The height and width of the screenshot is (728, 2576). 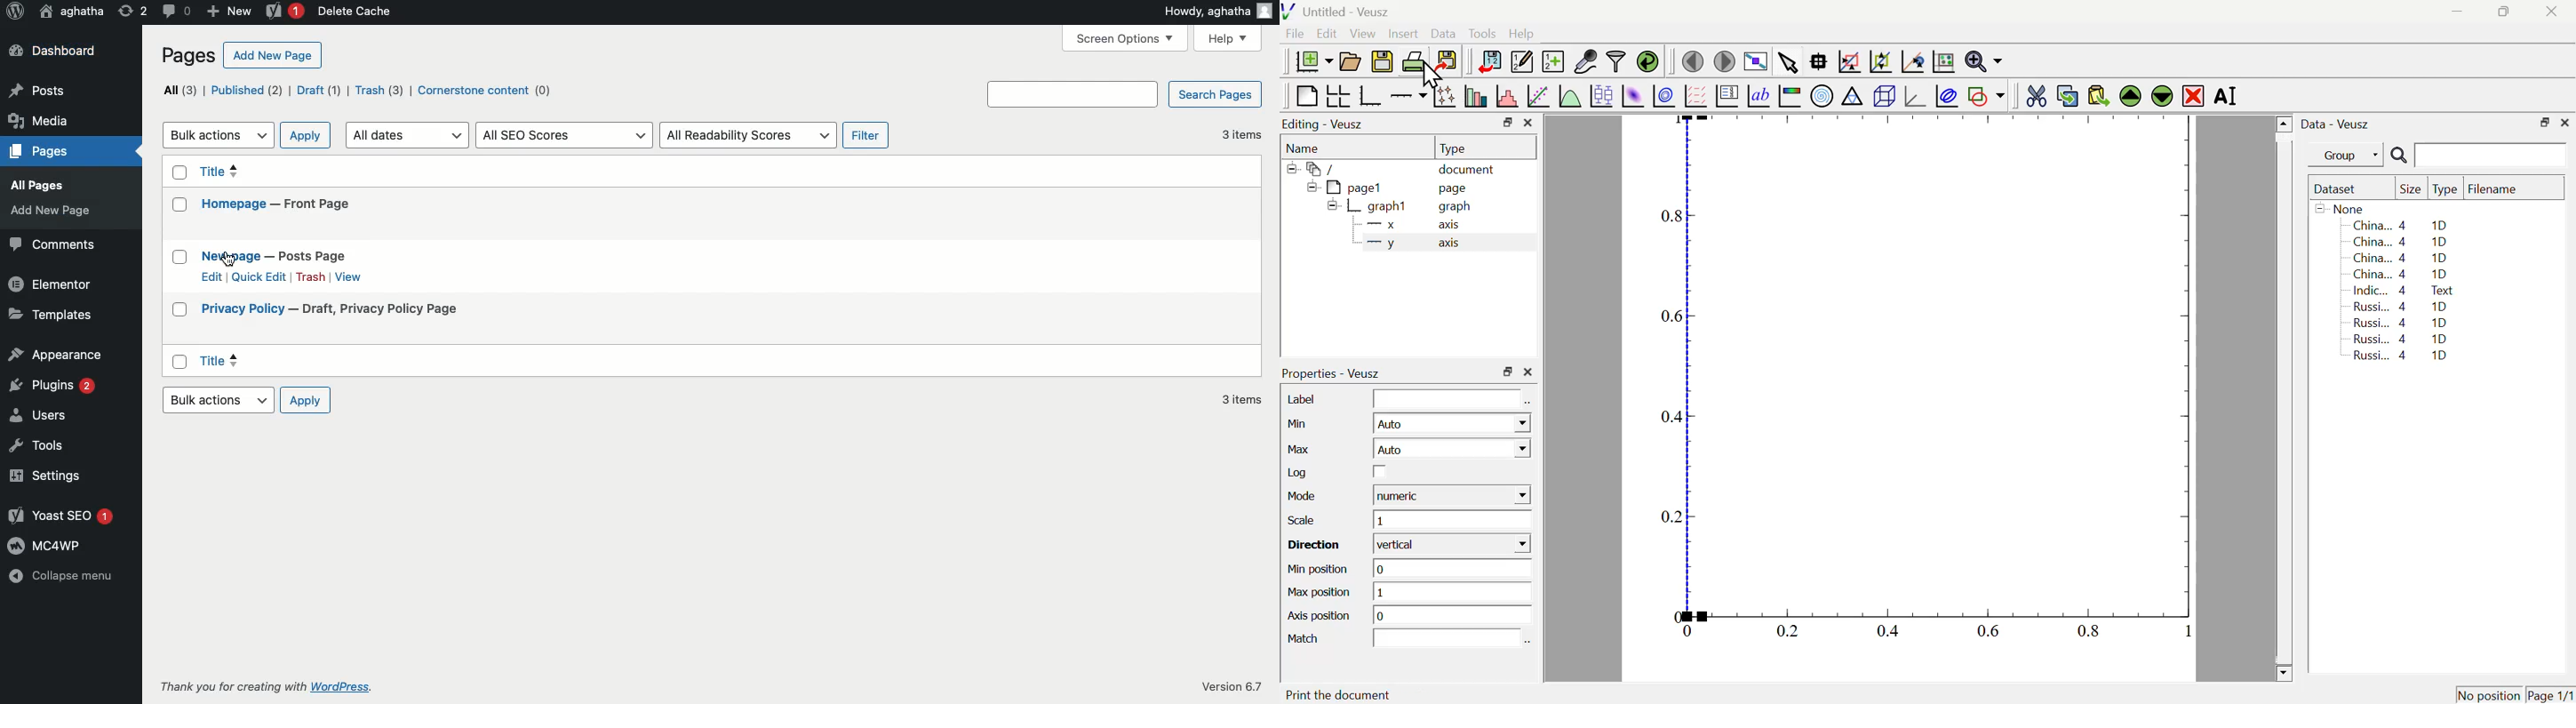 I want to click on Paste from Clipboard, so click(x=2099, y=95).